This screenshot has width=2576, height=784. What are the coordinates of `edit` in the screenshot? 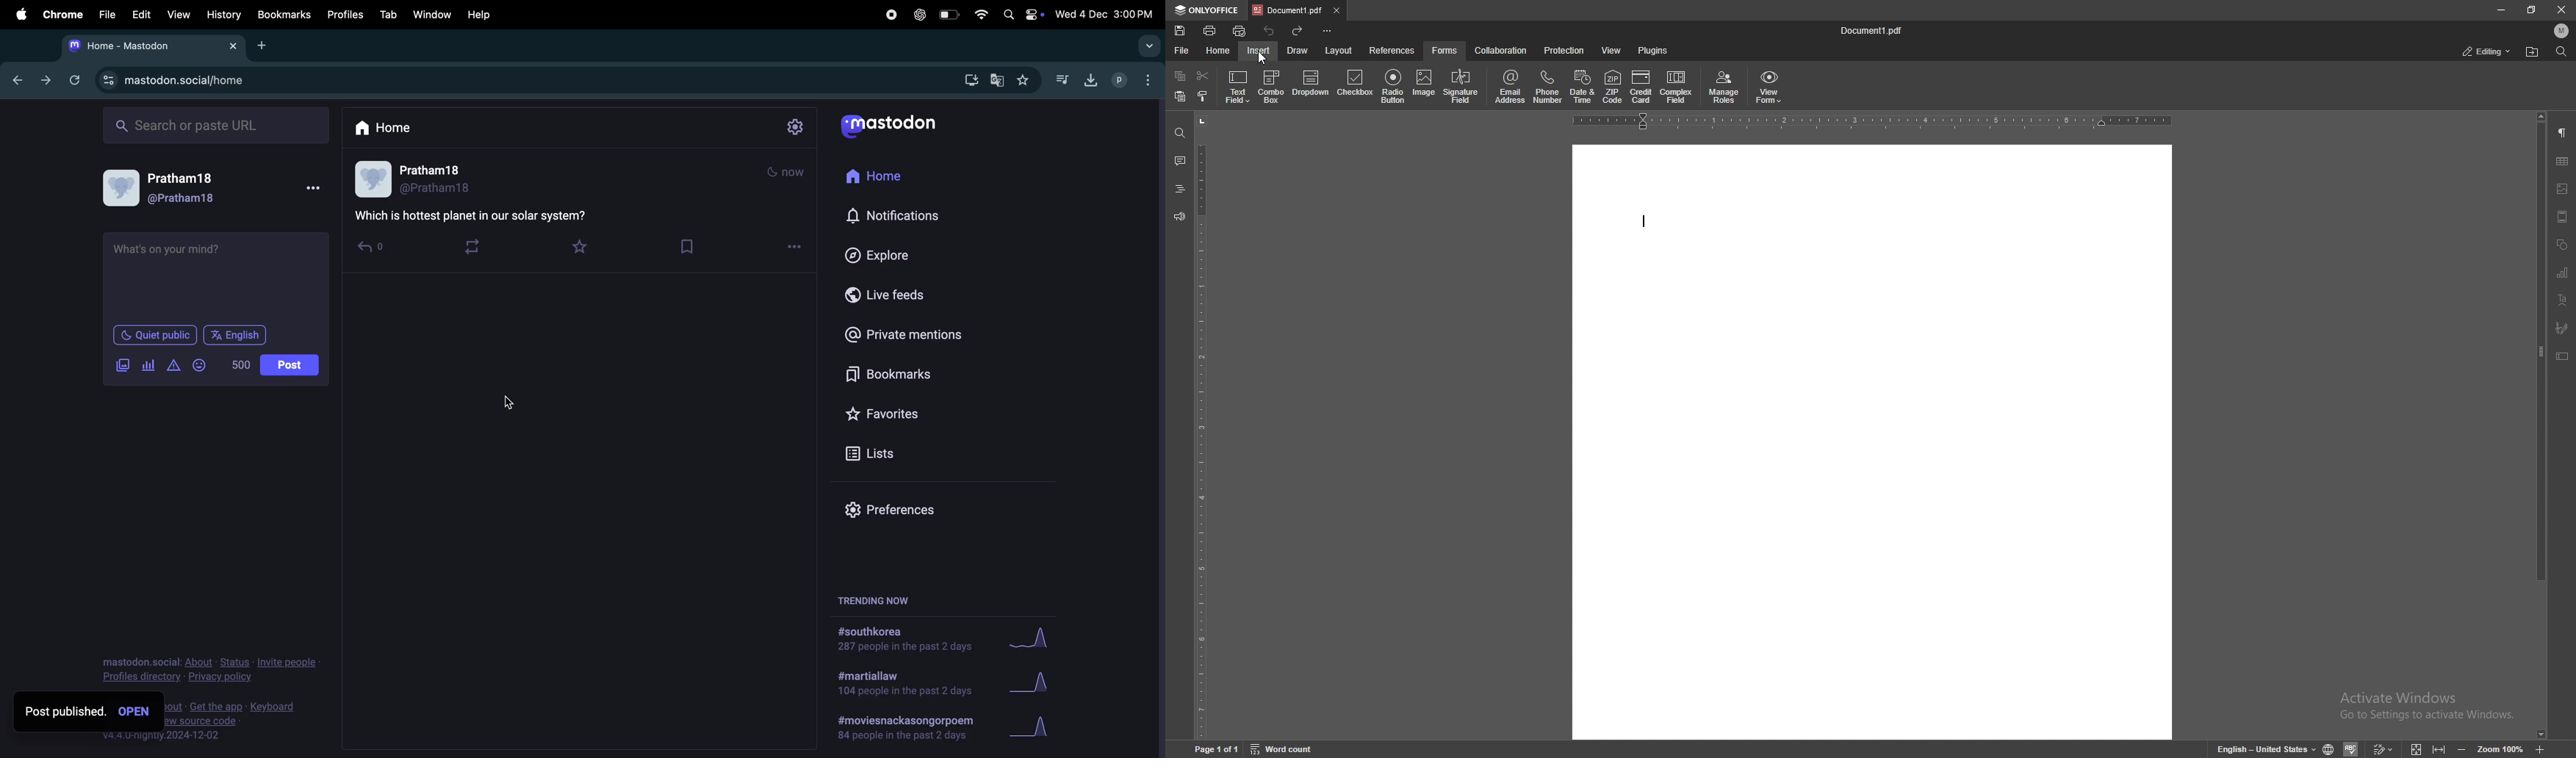 It's located at (140, 15).